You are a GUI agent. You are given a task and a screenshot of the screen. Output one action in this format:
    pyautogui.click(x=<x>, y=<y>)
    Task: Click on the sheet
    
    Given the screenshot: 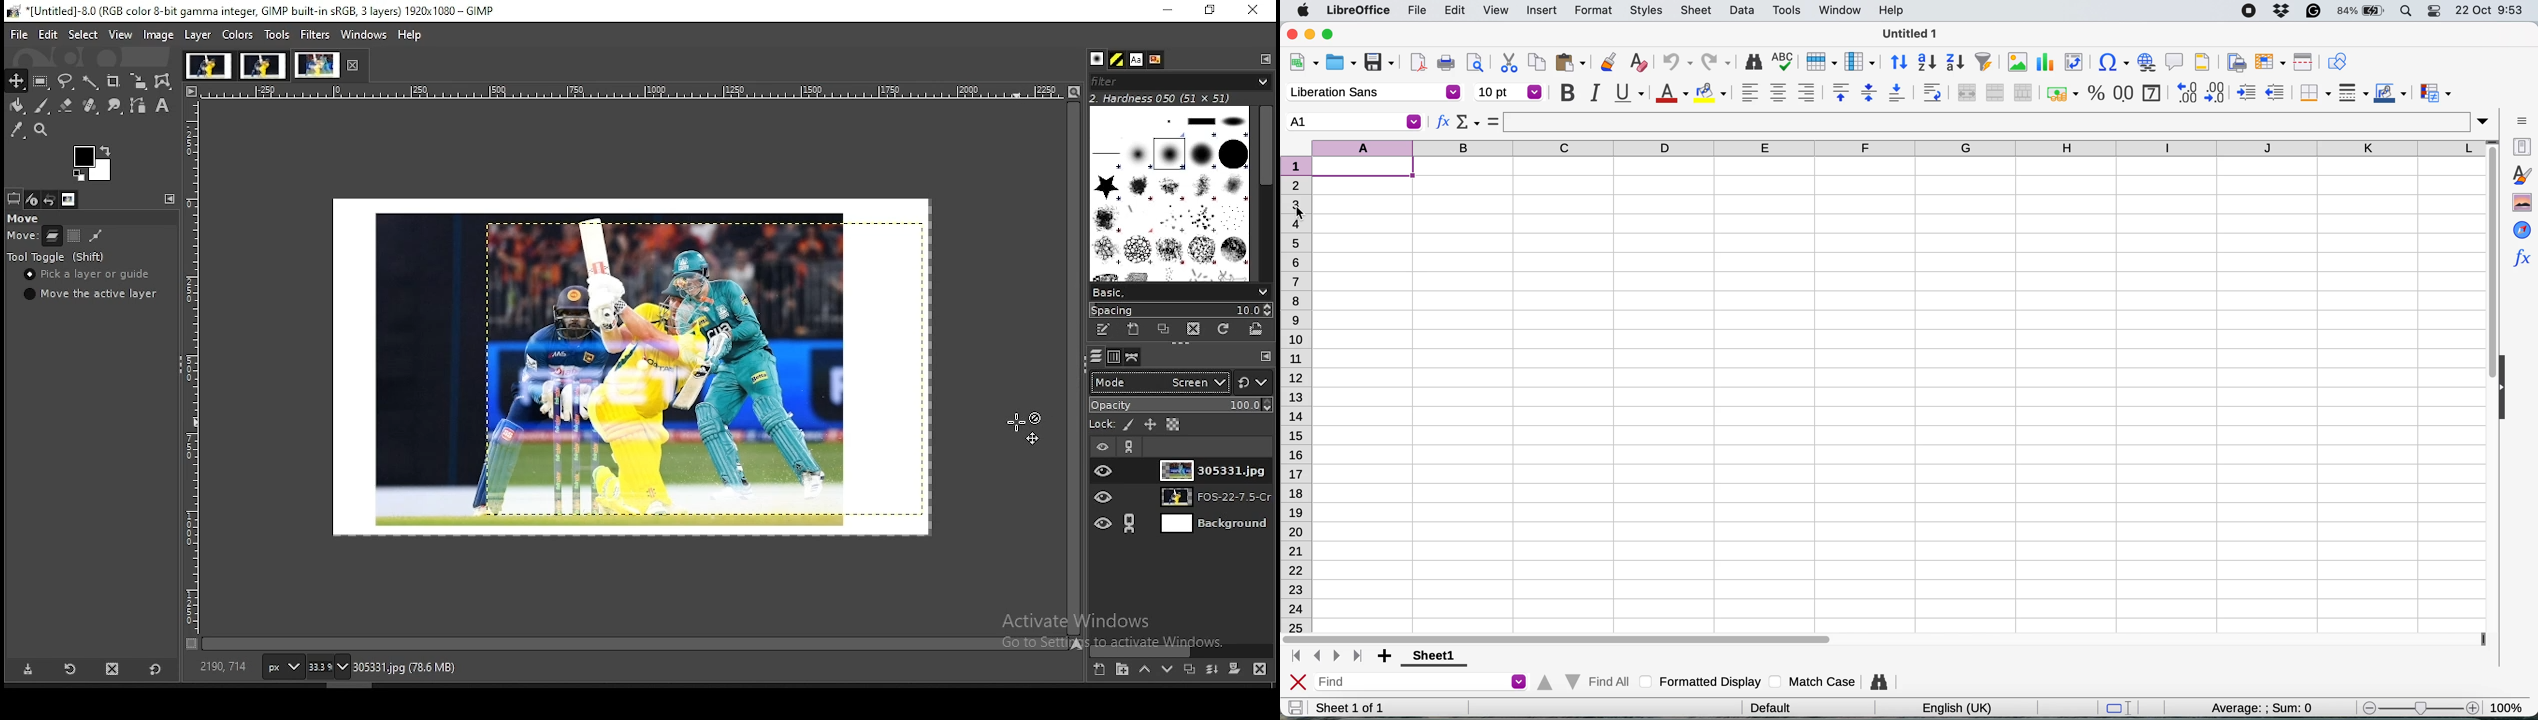 What is the action you would take?
    pyautogui.click(x=1697, y=10)
    